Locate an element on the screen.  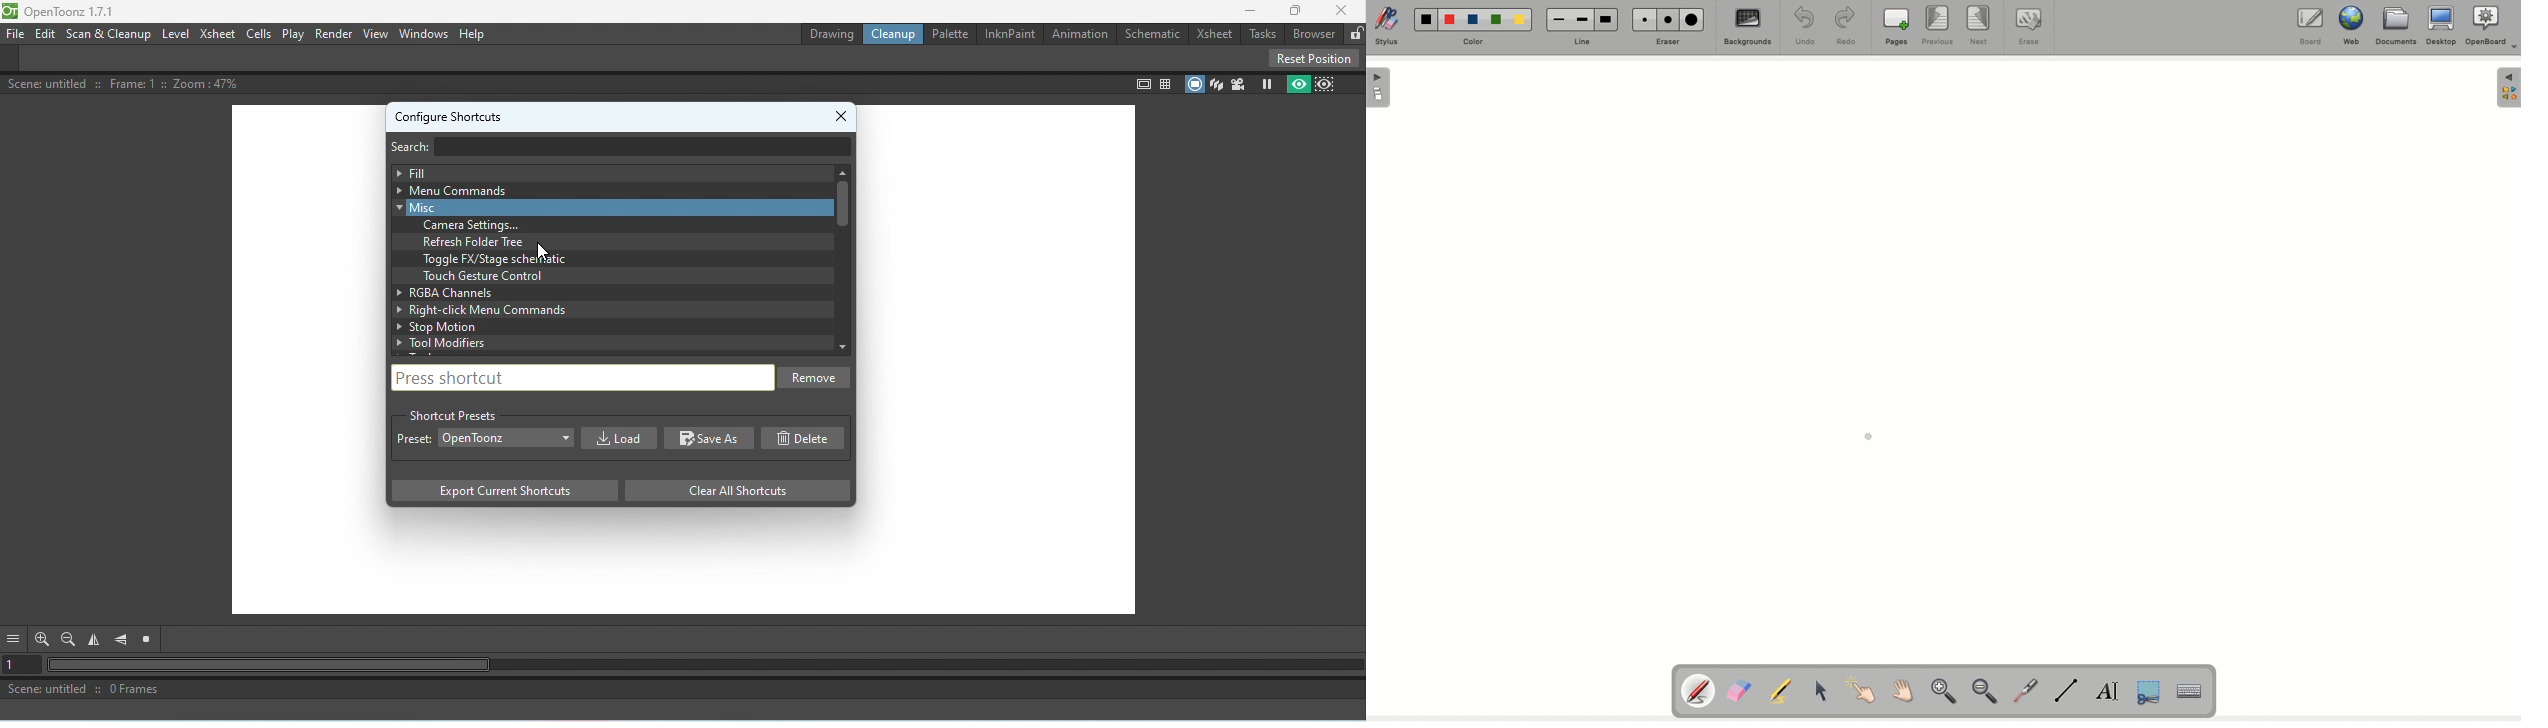
Red is located at coordinates (1450, 22).